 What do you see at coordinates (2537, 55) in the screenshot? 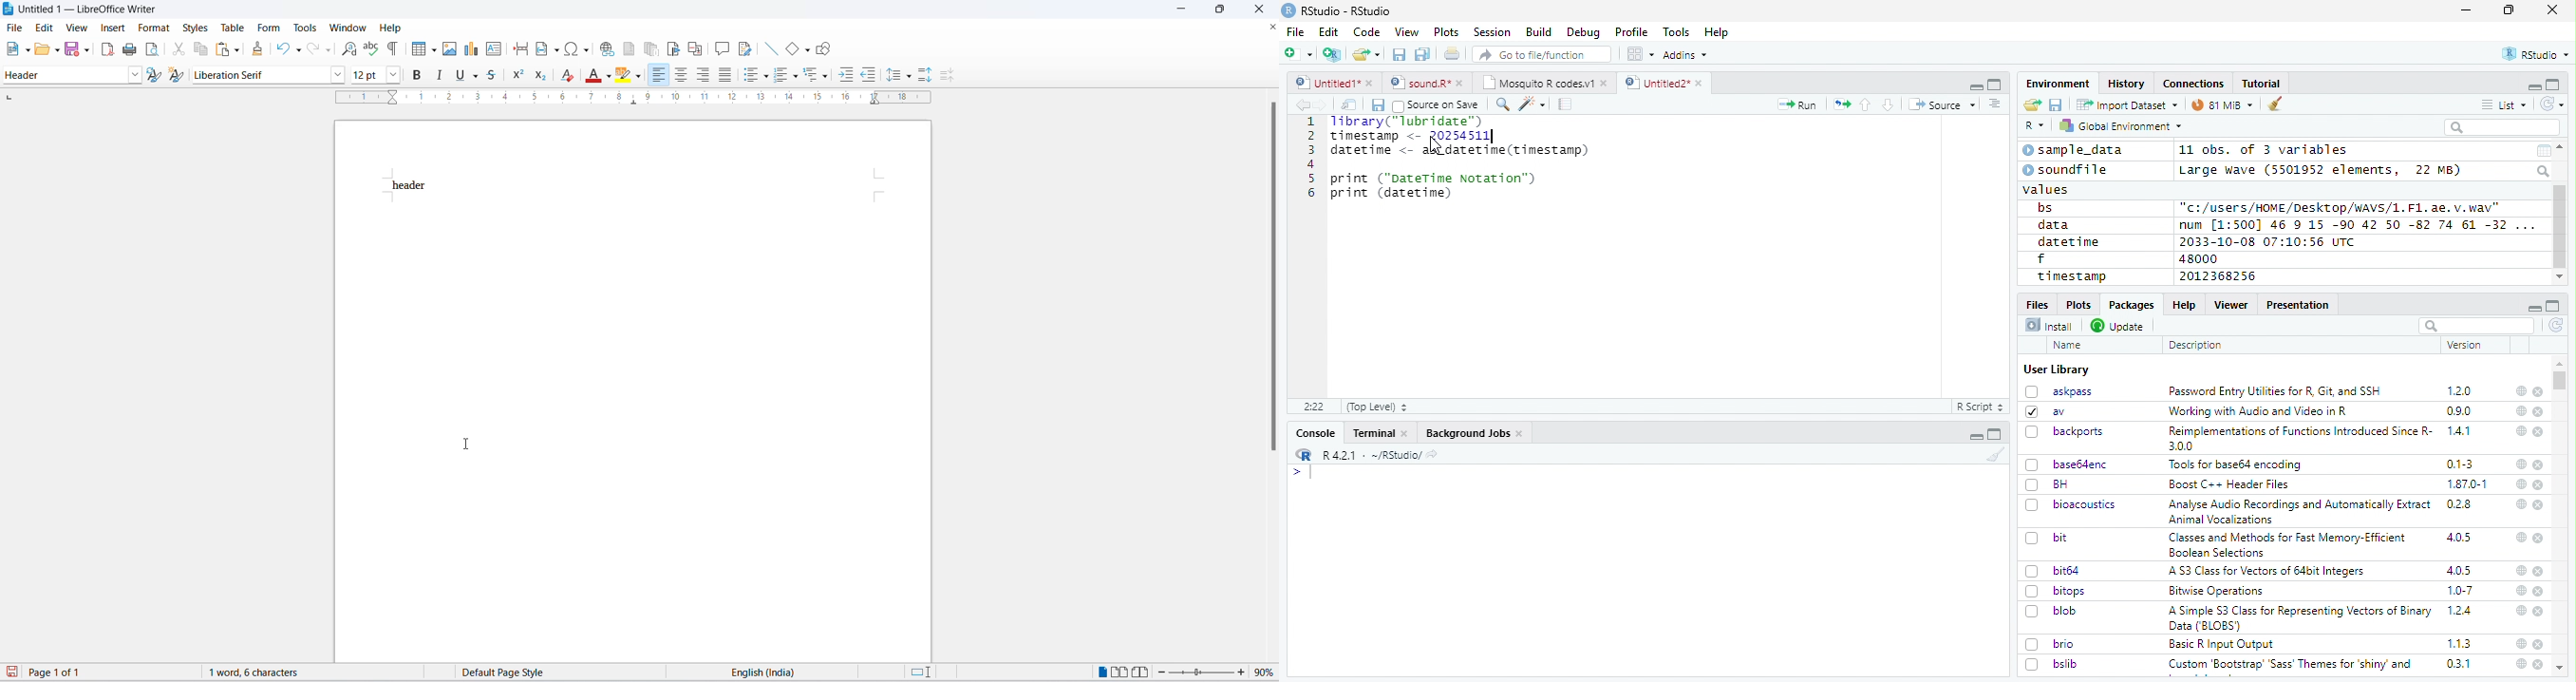
I see `RStudio` at bounding box center [2537, 55].